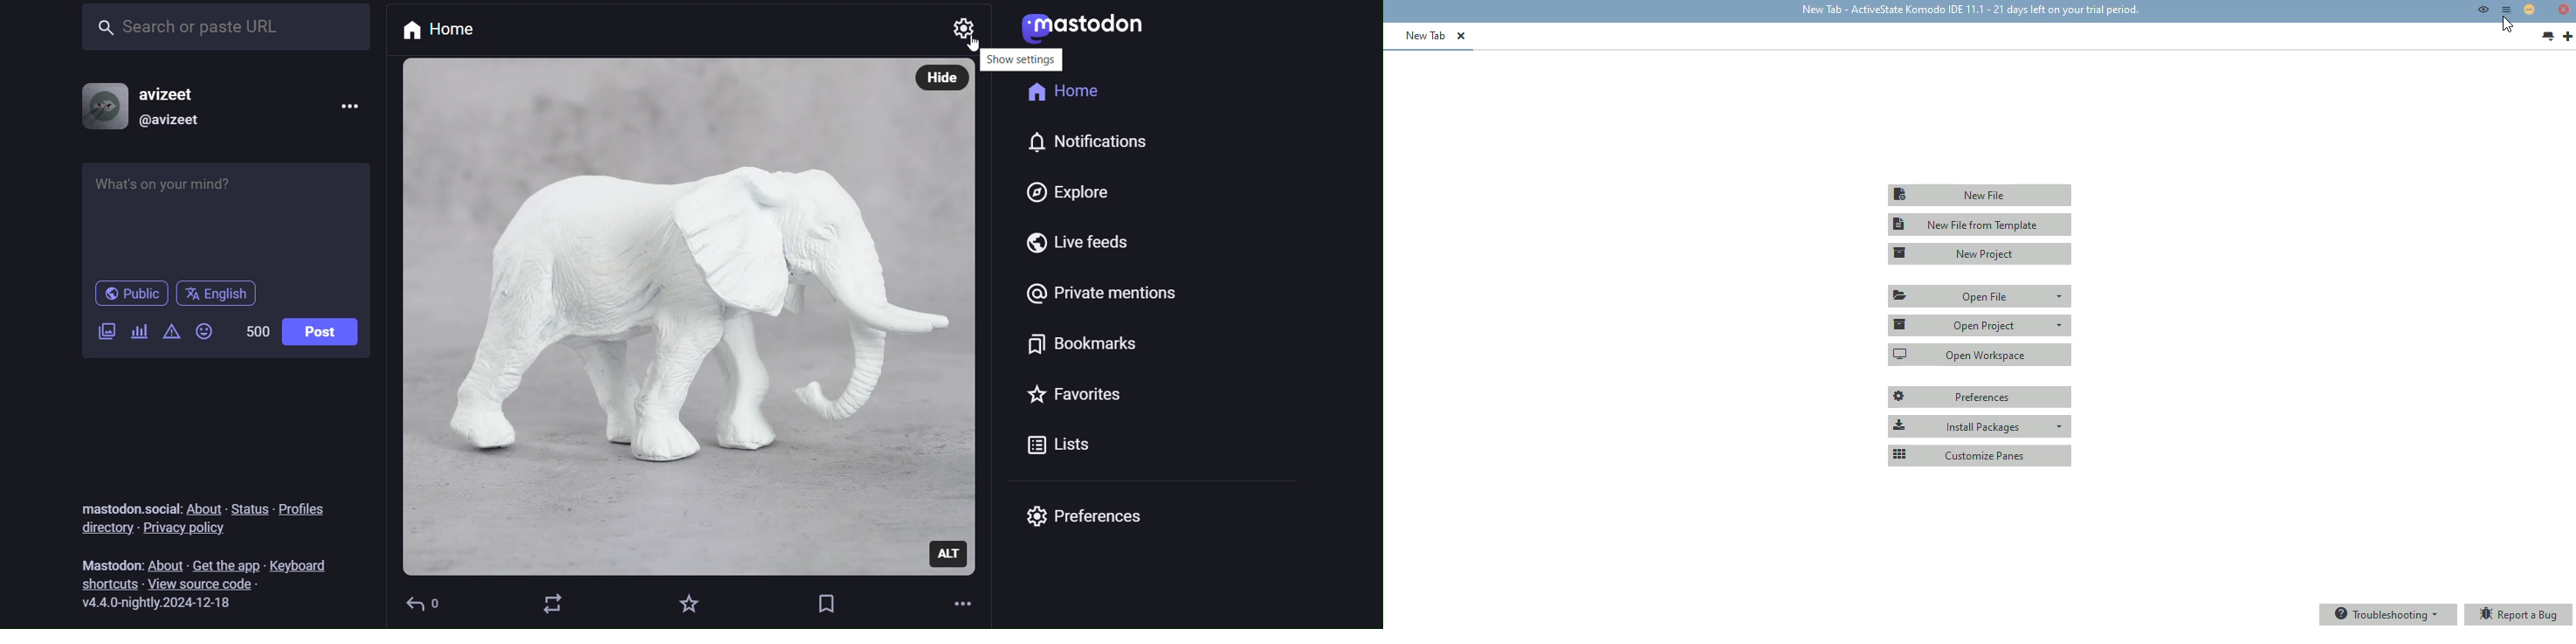 This screenshot has height=644, width=2576. I want to click on cursor, so click(2507, 24).